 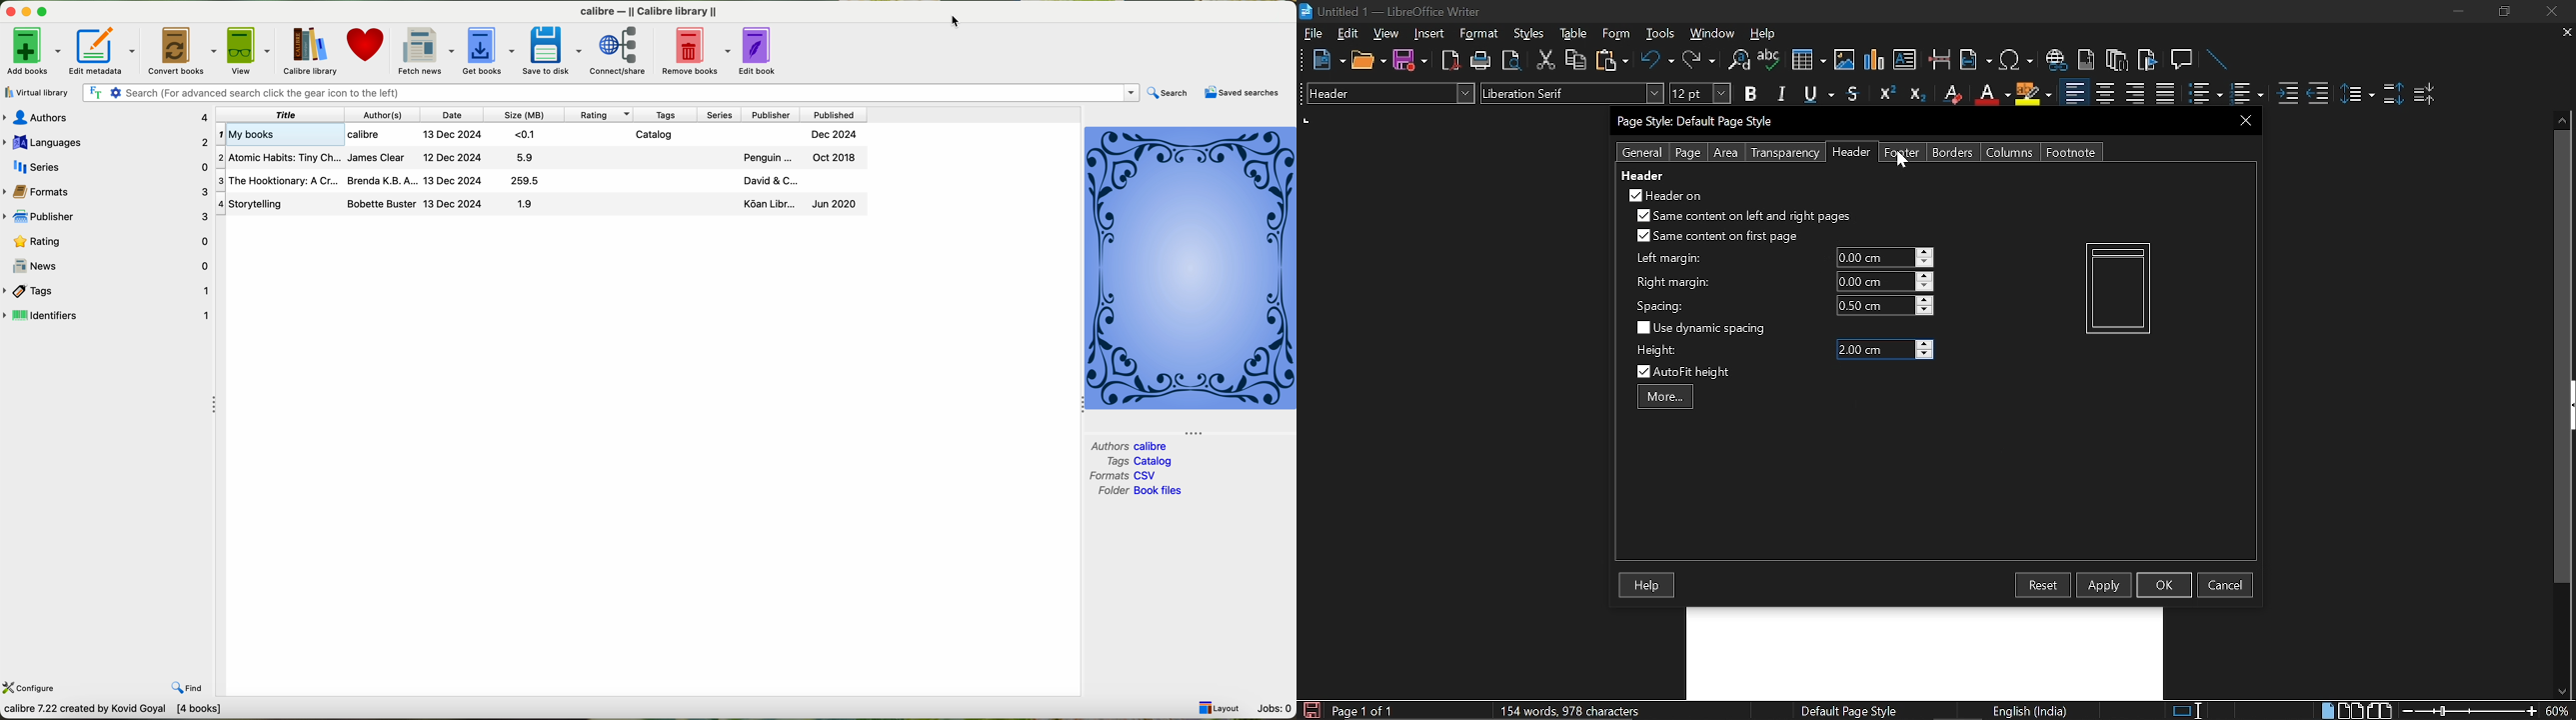 I want to click on Calibre library, so click(x=649, y=11).